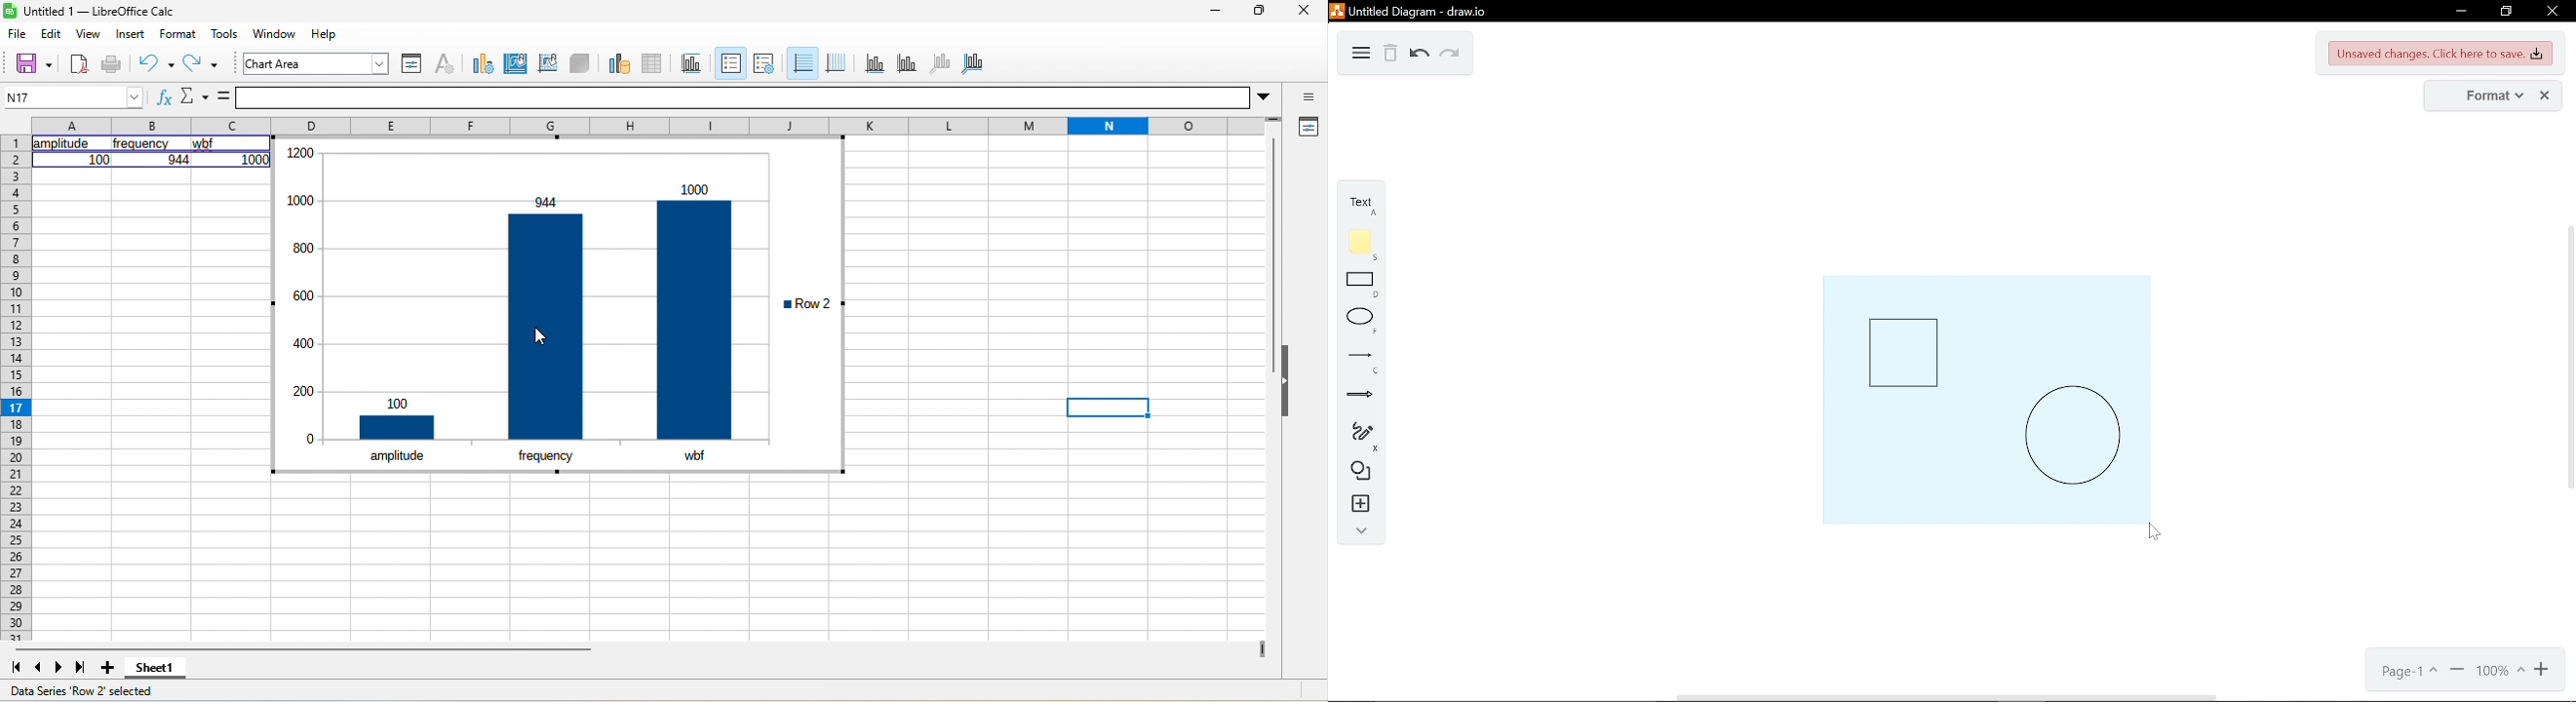  Describe the element at coordinates (1357, 323) in the screenshot. I see `ellipse` at that location.